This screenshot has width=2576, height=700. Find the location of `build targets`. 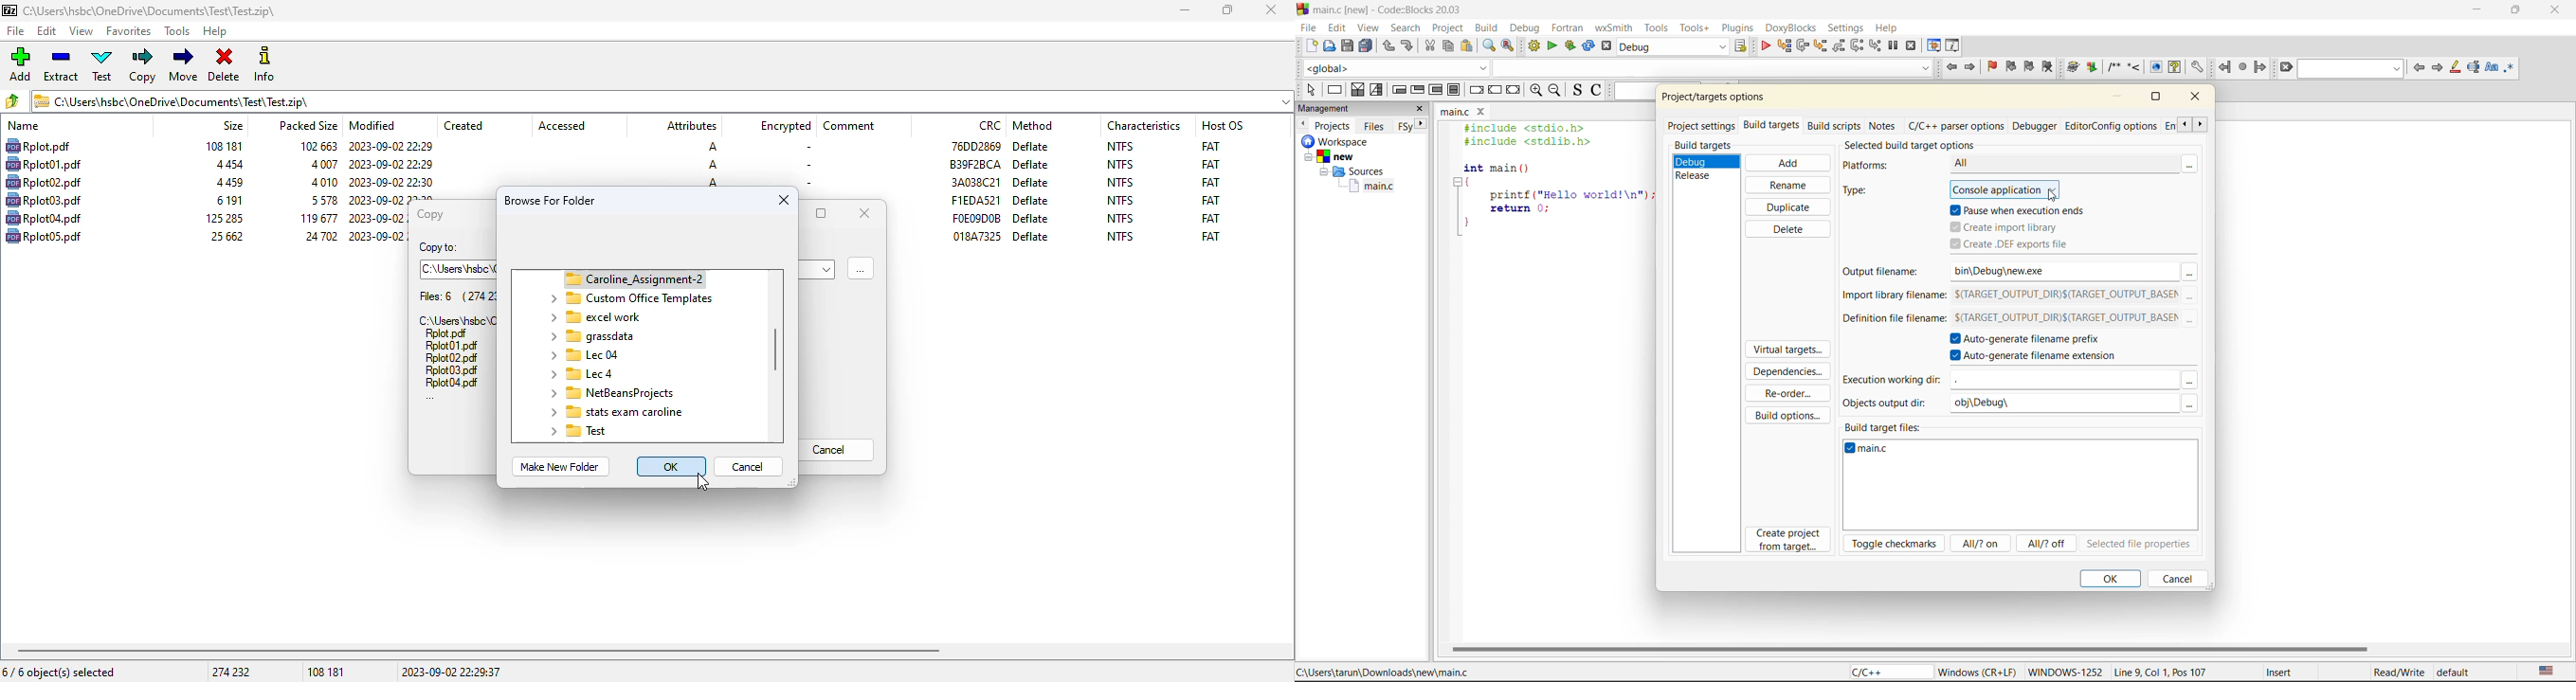

build targets is located at coordinates (1774, 127).